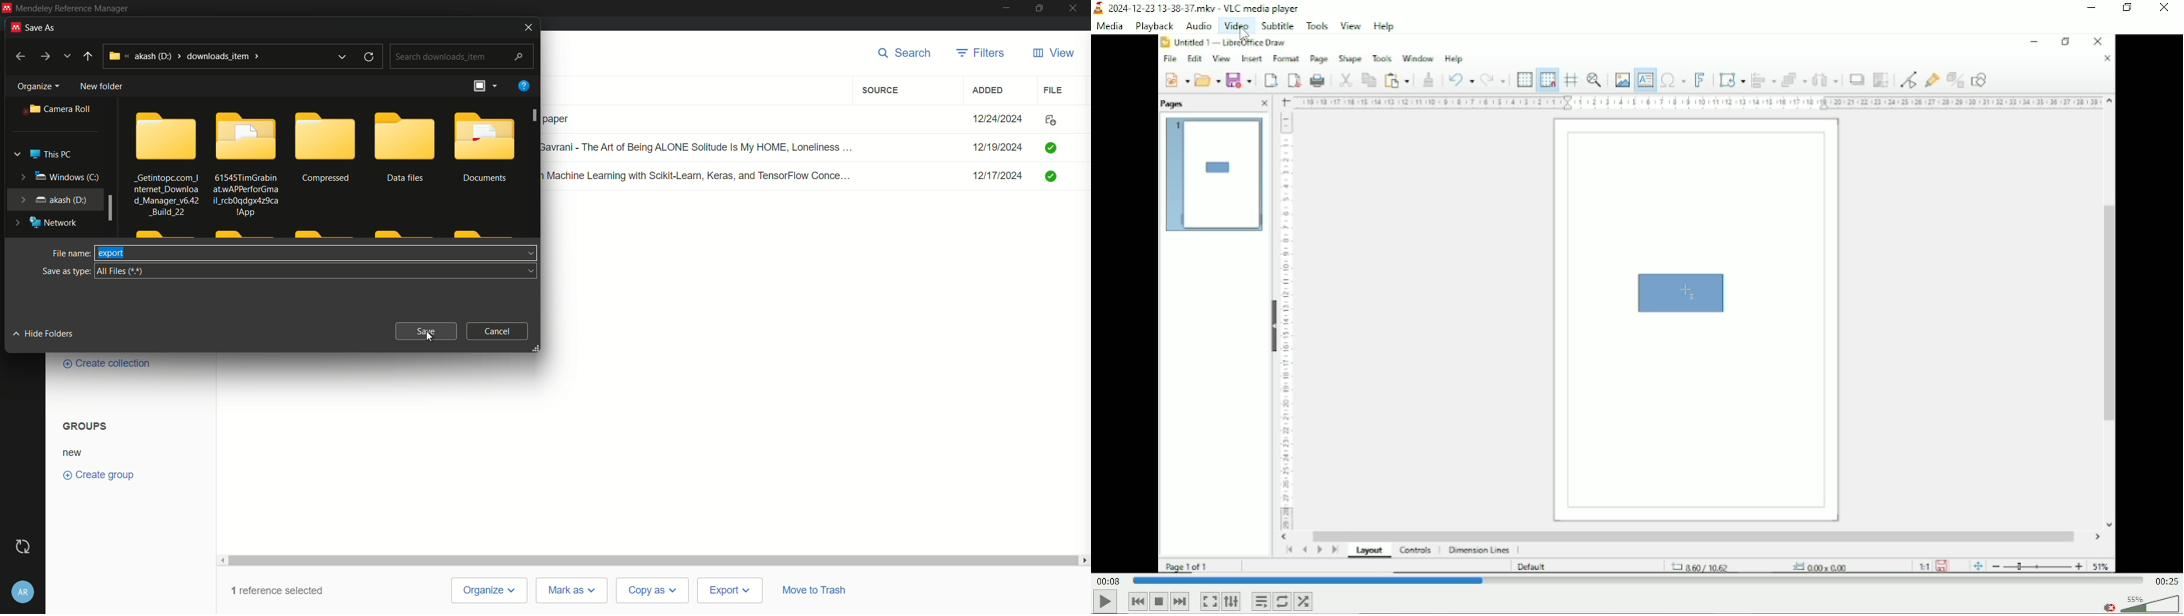 The width and height of the screenshot is (2184, 616). Describe the element at coordinates (185, 56) in the screenshot. I see ` akash (D) > downloads item >` at that location.